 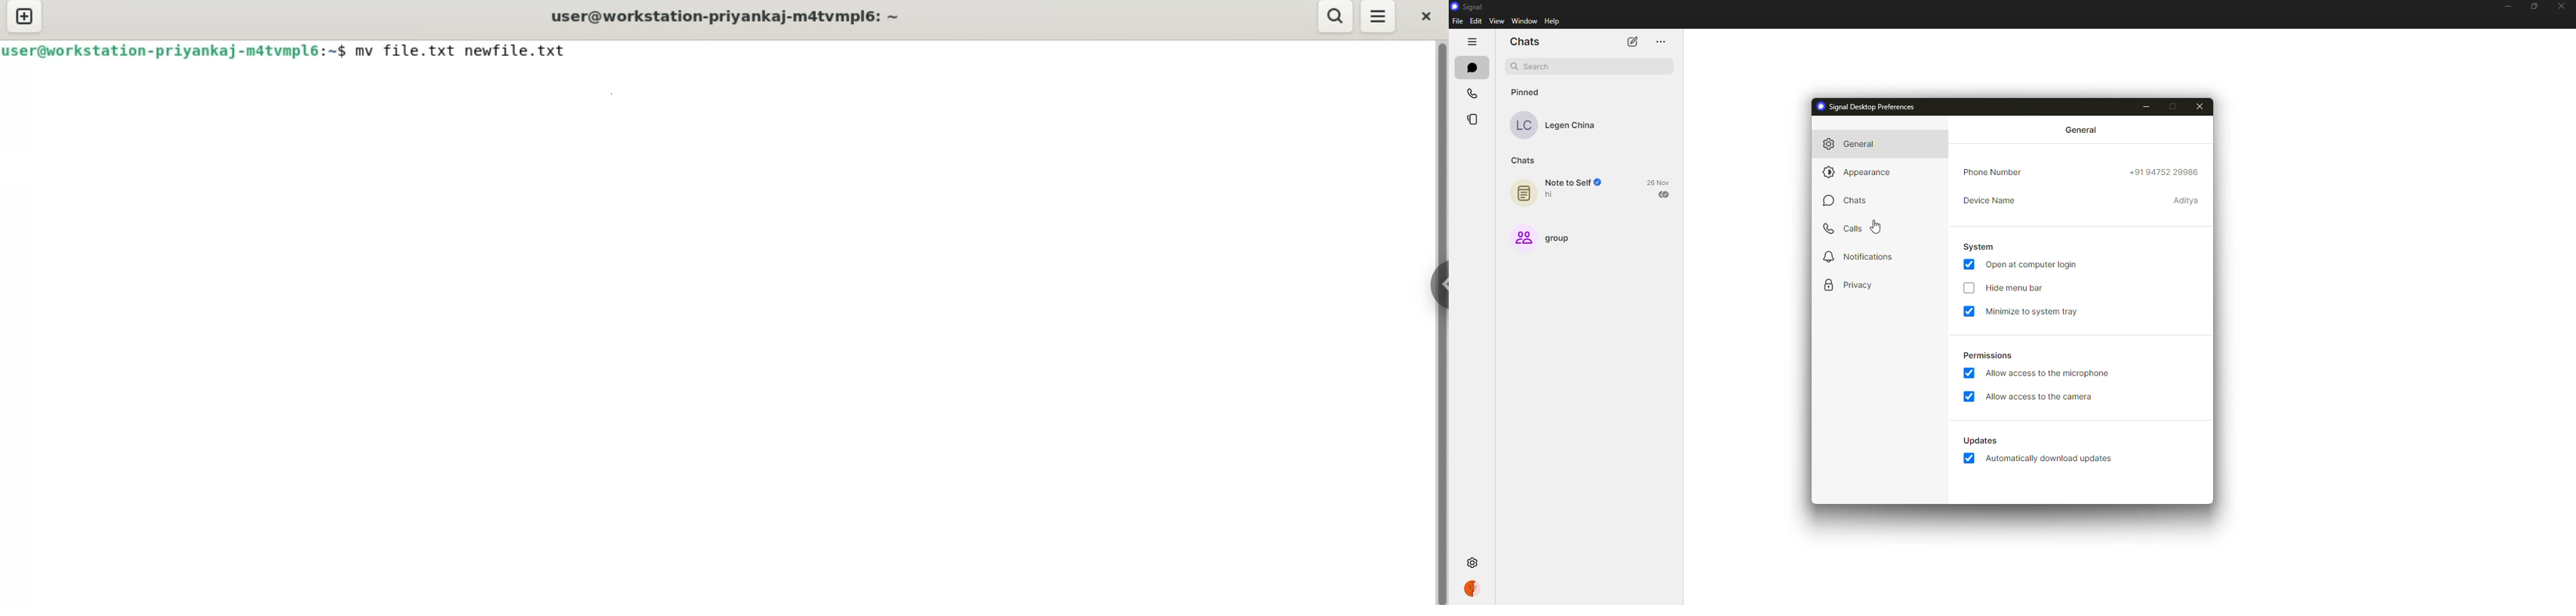 I want to click on hi, so click(x=1552, y=195).